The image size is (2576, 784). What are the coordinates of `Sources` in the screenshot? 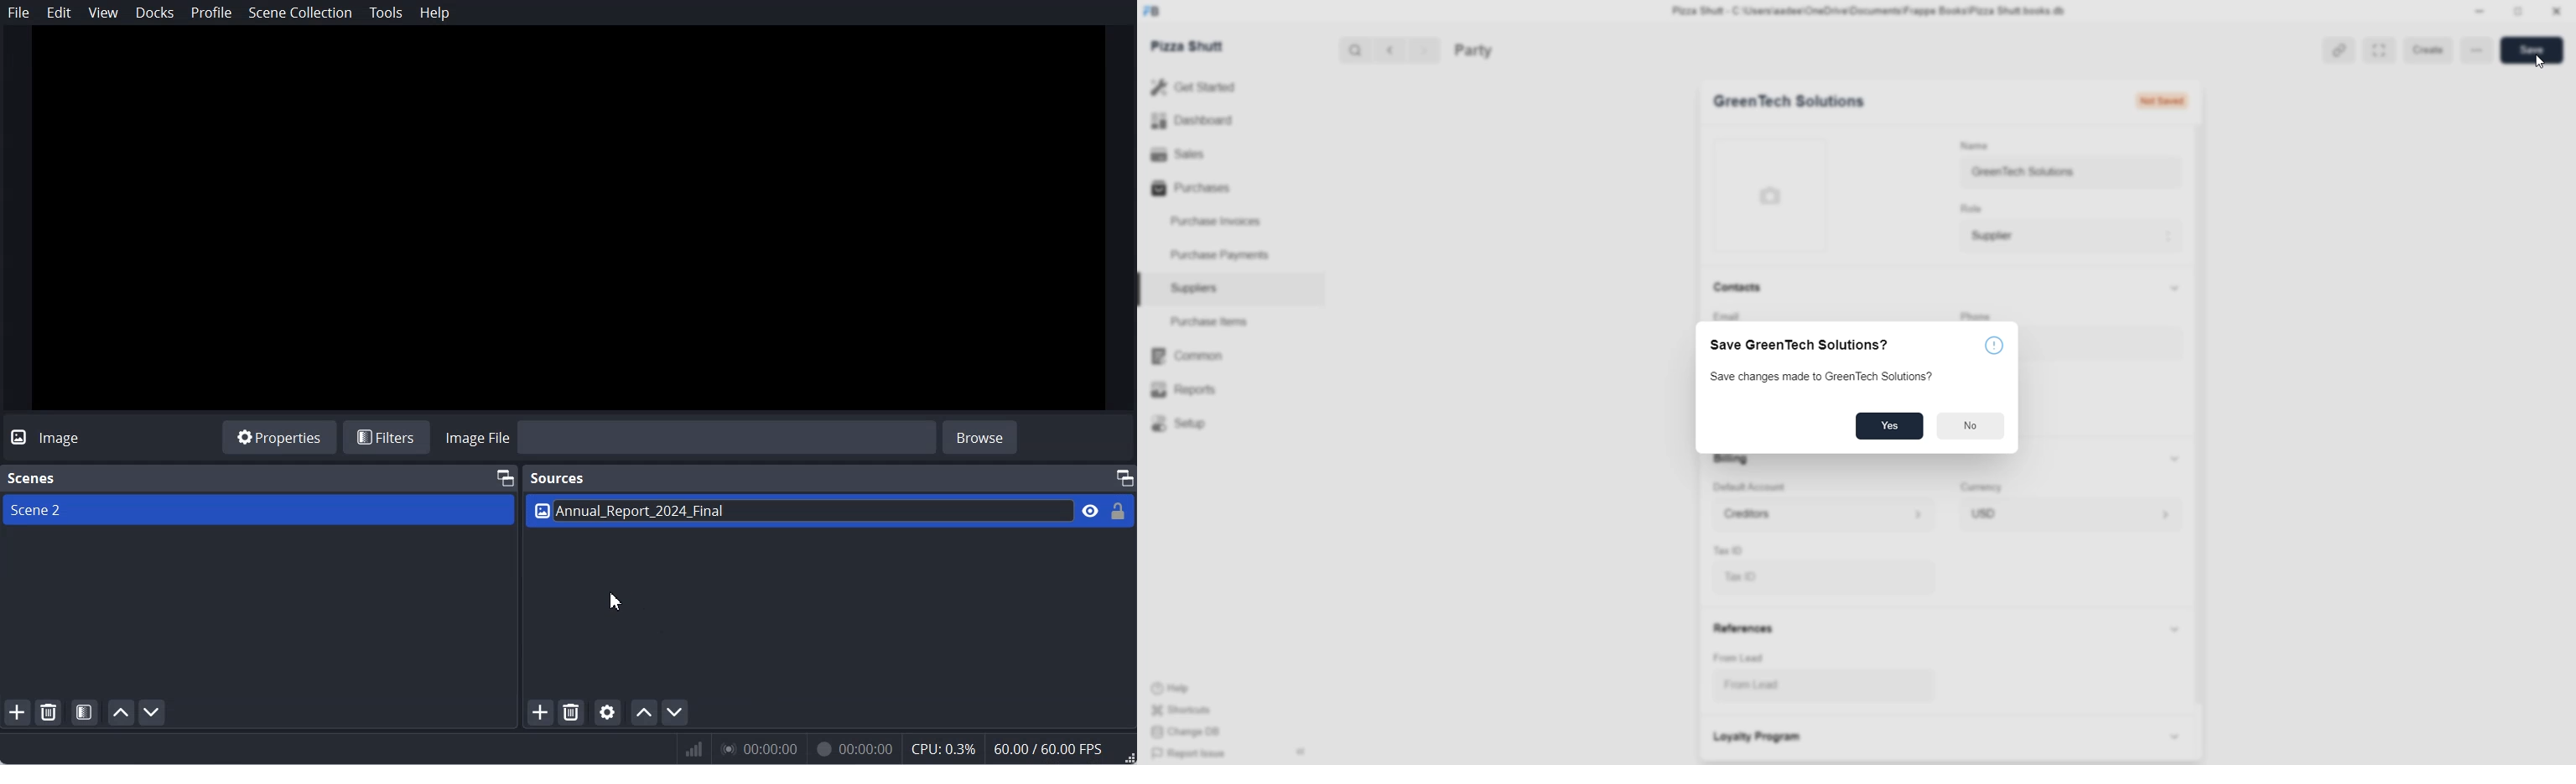 It's located at (558, 479).